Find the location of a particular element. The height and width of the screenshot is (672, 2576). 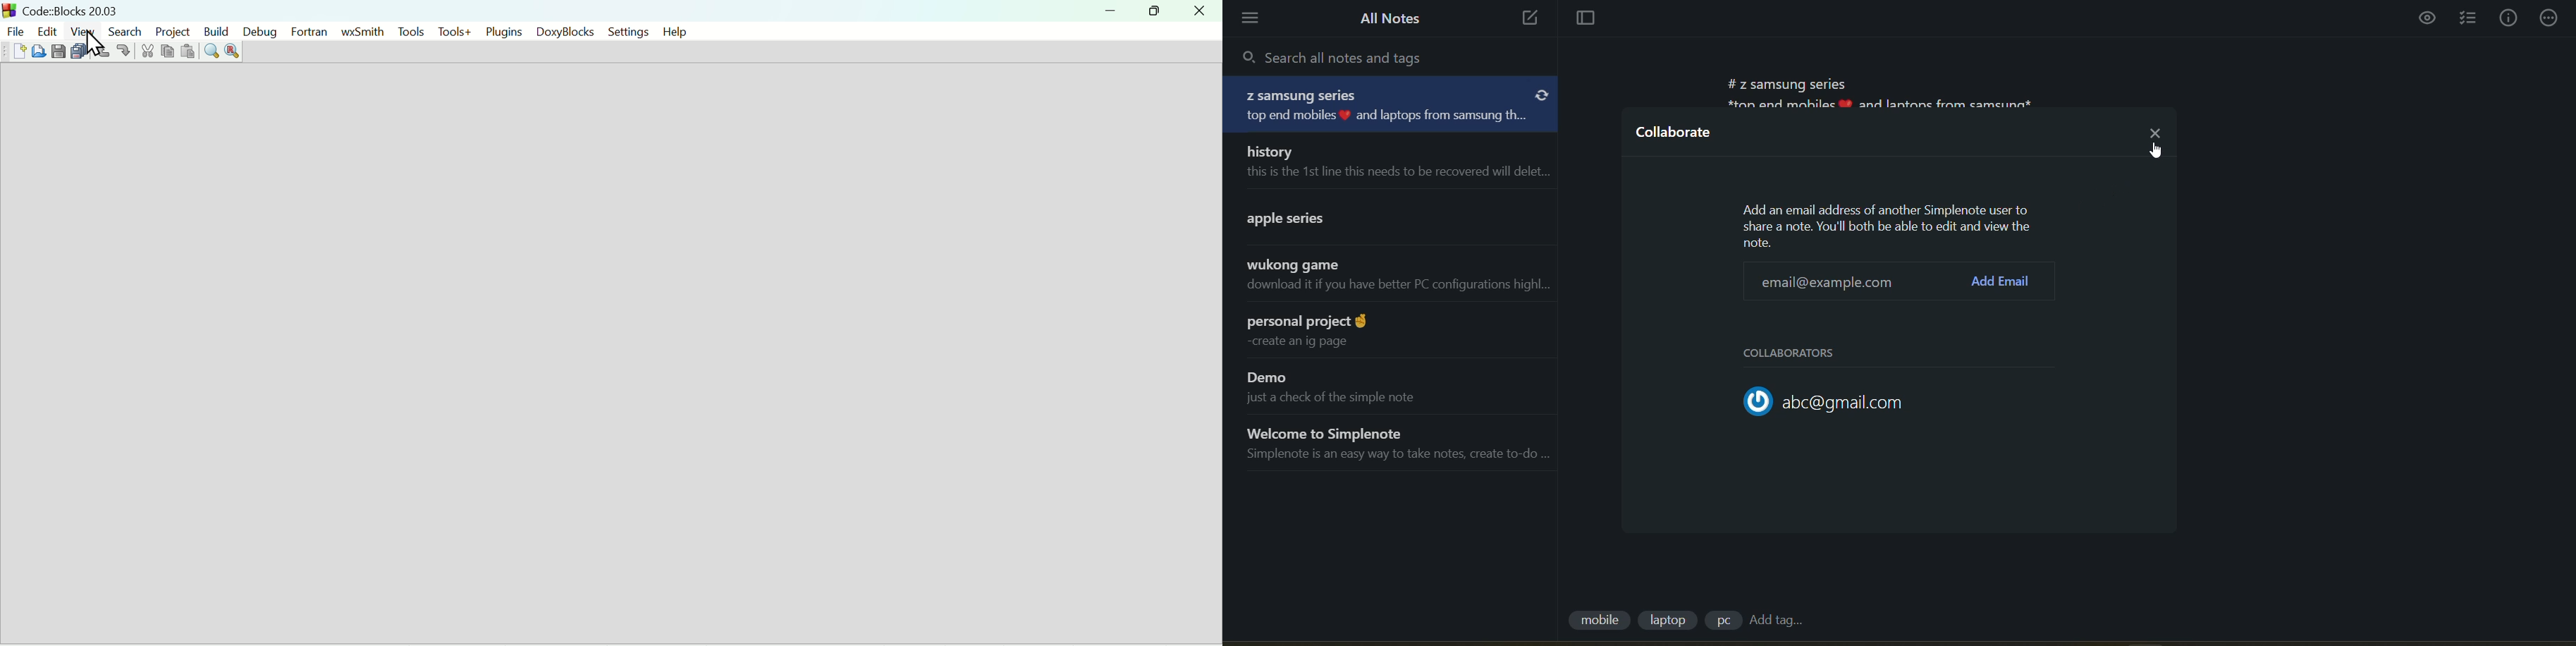

Plugins is located at coordinates (504, 30).